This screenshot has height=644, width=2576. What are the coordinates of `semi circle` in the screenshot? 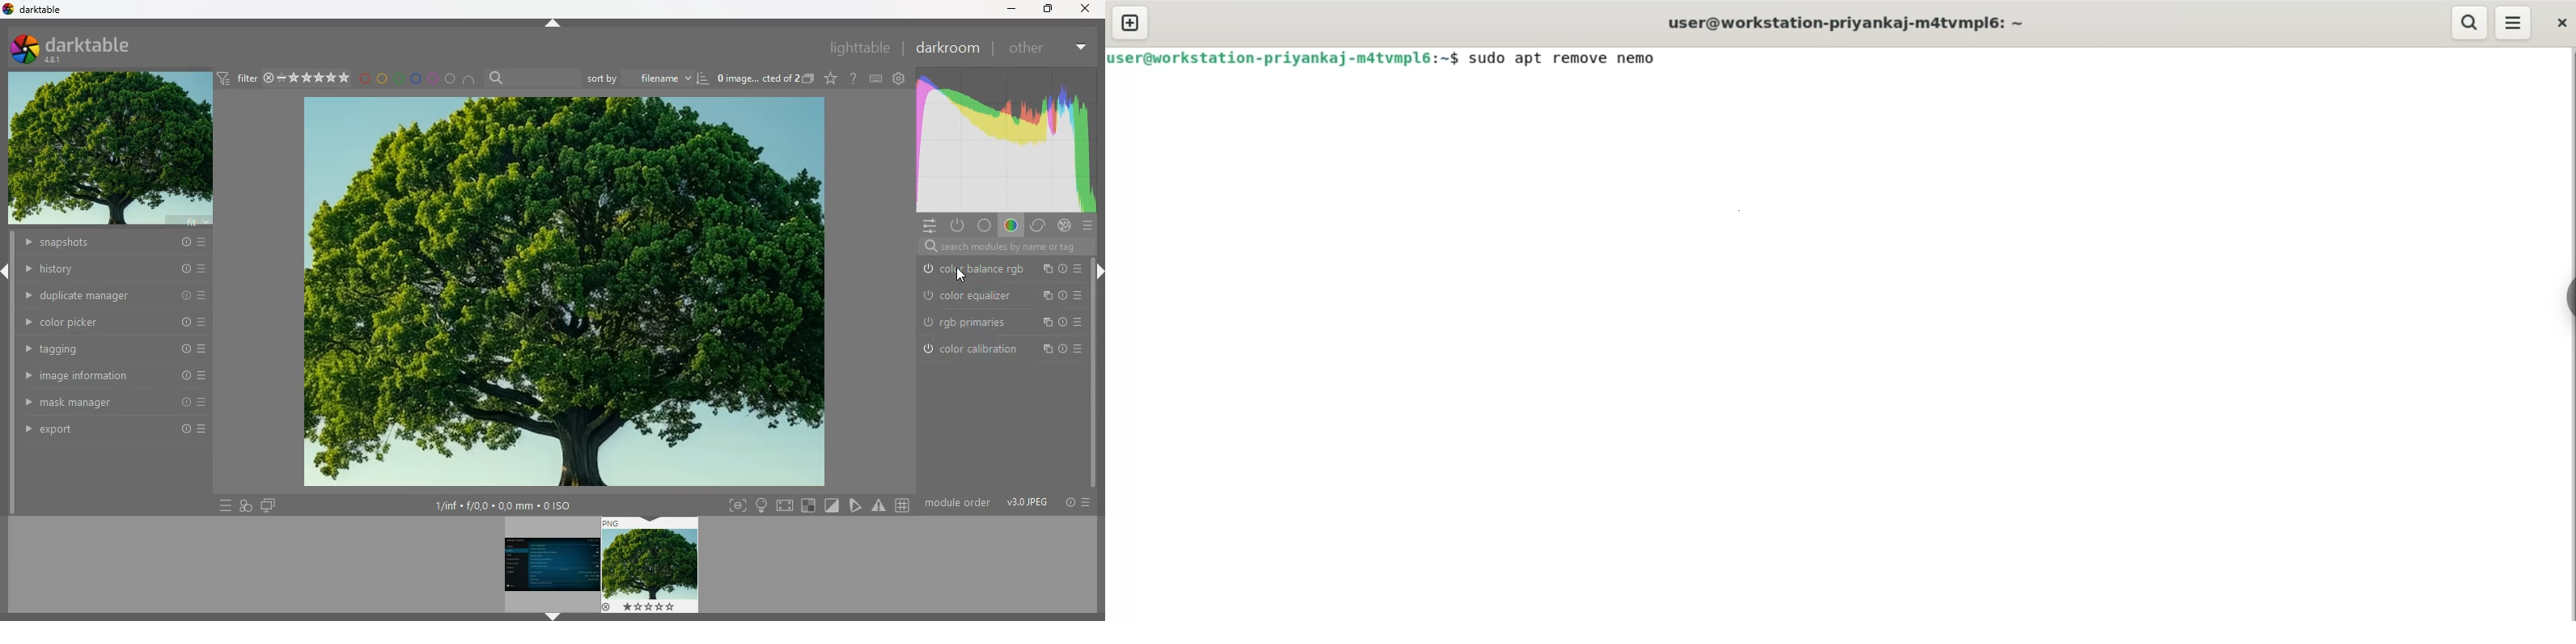 It's located at (473, 82).